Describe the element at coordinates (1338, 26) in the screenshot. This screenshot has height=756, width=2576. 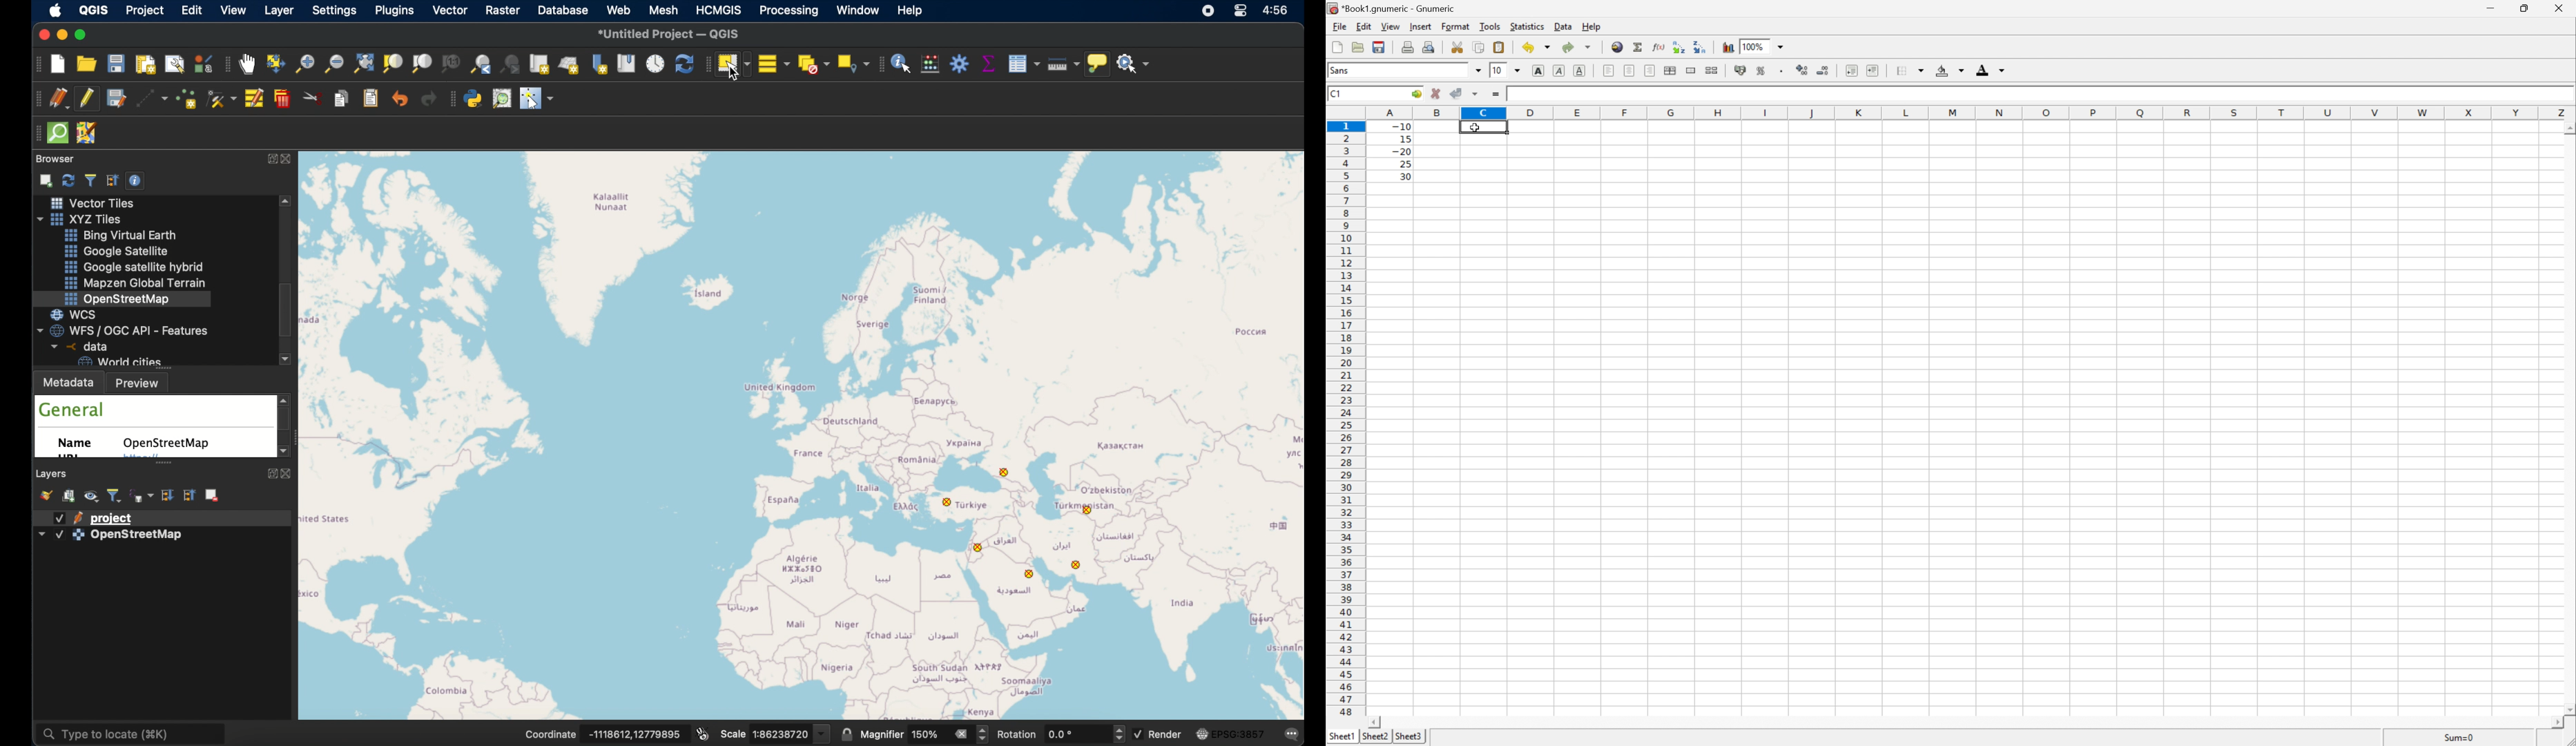
I see `File` at that location.